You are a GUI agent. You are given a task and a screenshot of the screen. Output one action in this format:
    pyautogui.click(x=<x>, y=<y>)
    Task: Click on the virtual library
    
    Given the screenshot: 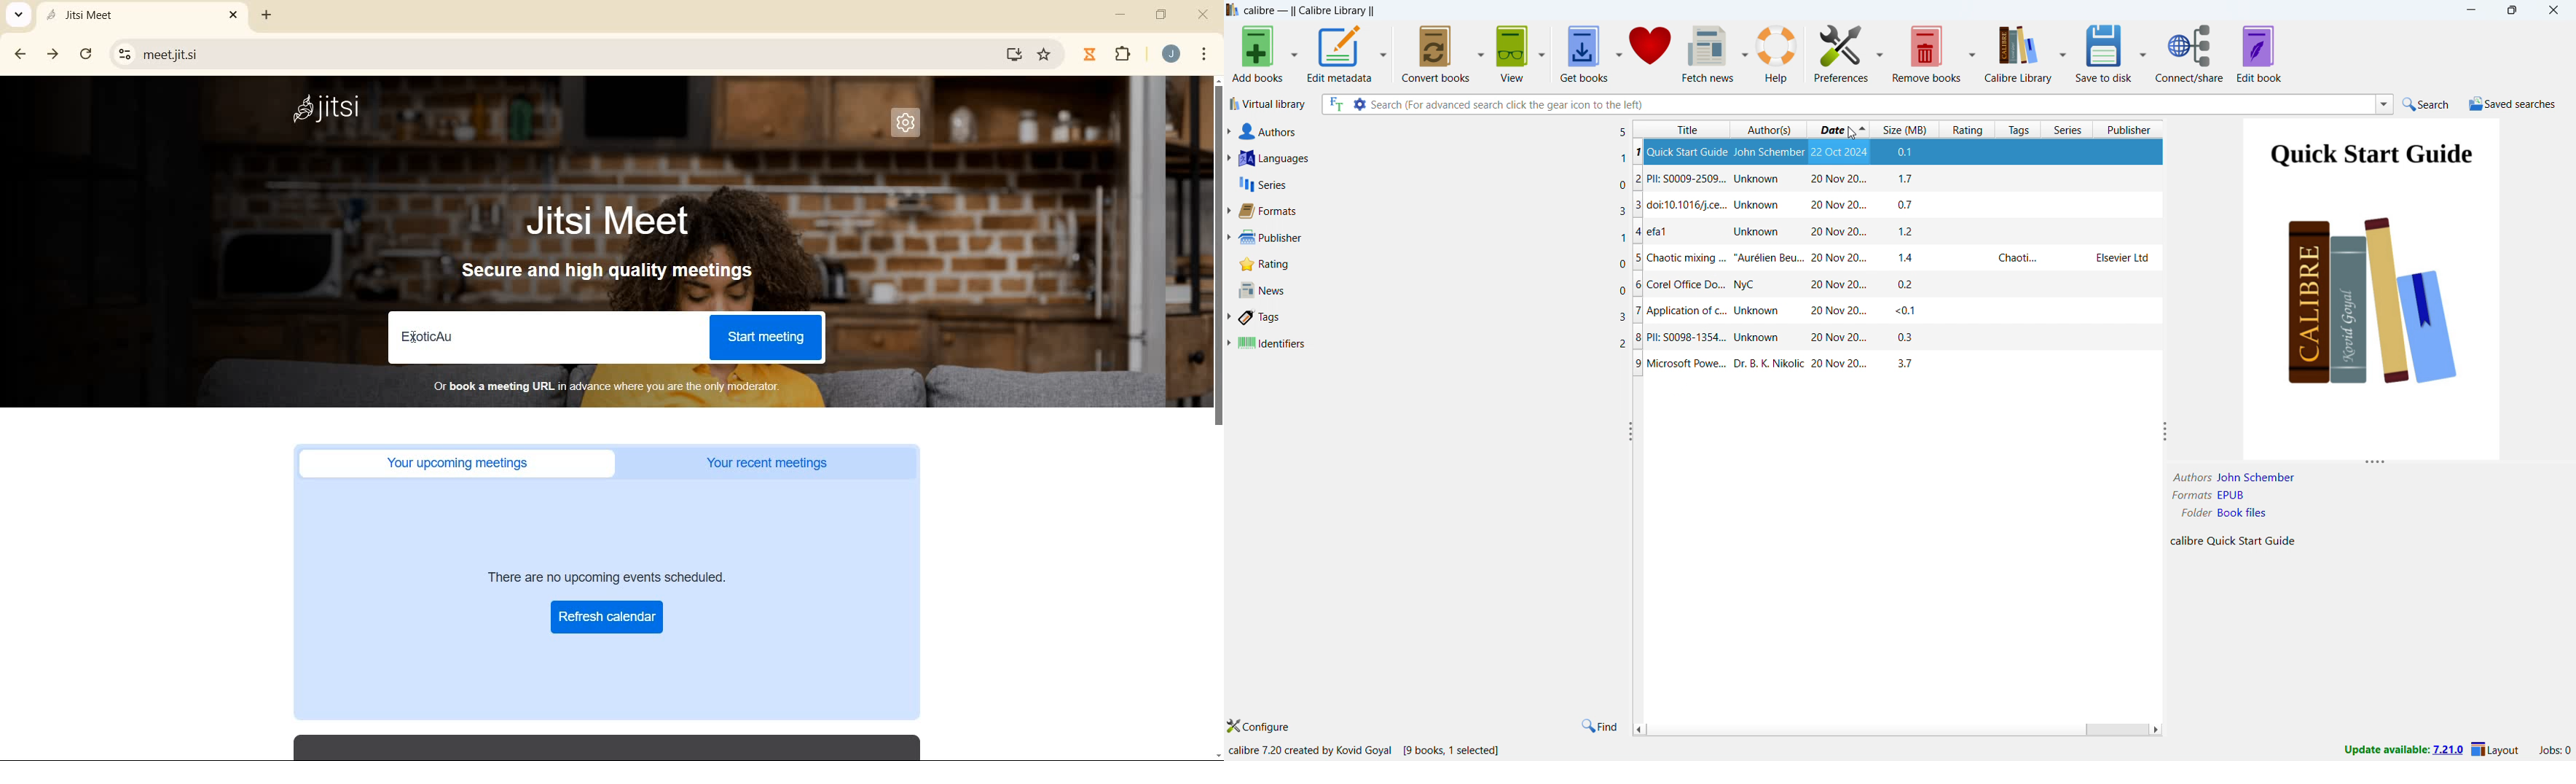 What is the action you would take?
    pyautogui.click(x=1268, y=104)
    